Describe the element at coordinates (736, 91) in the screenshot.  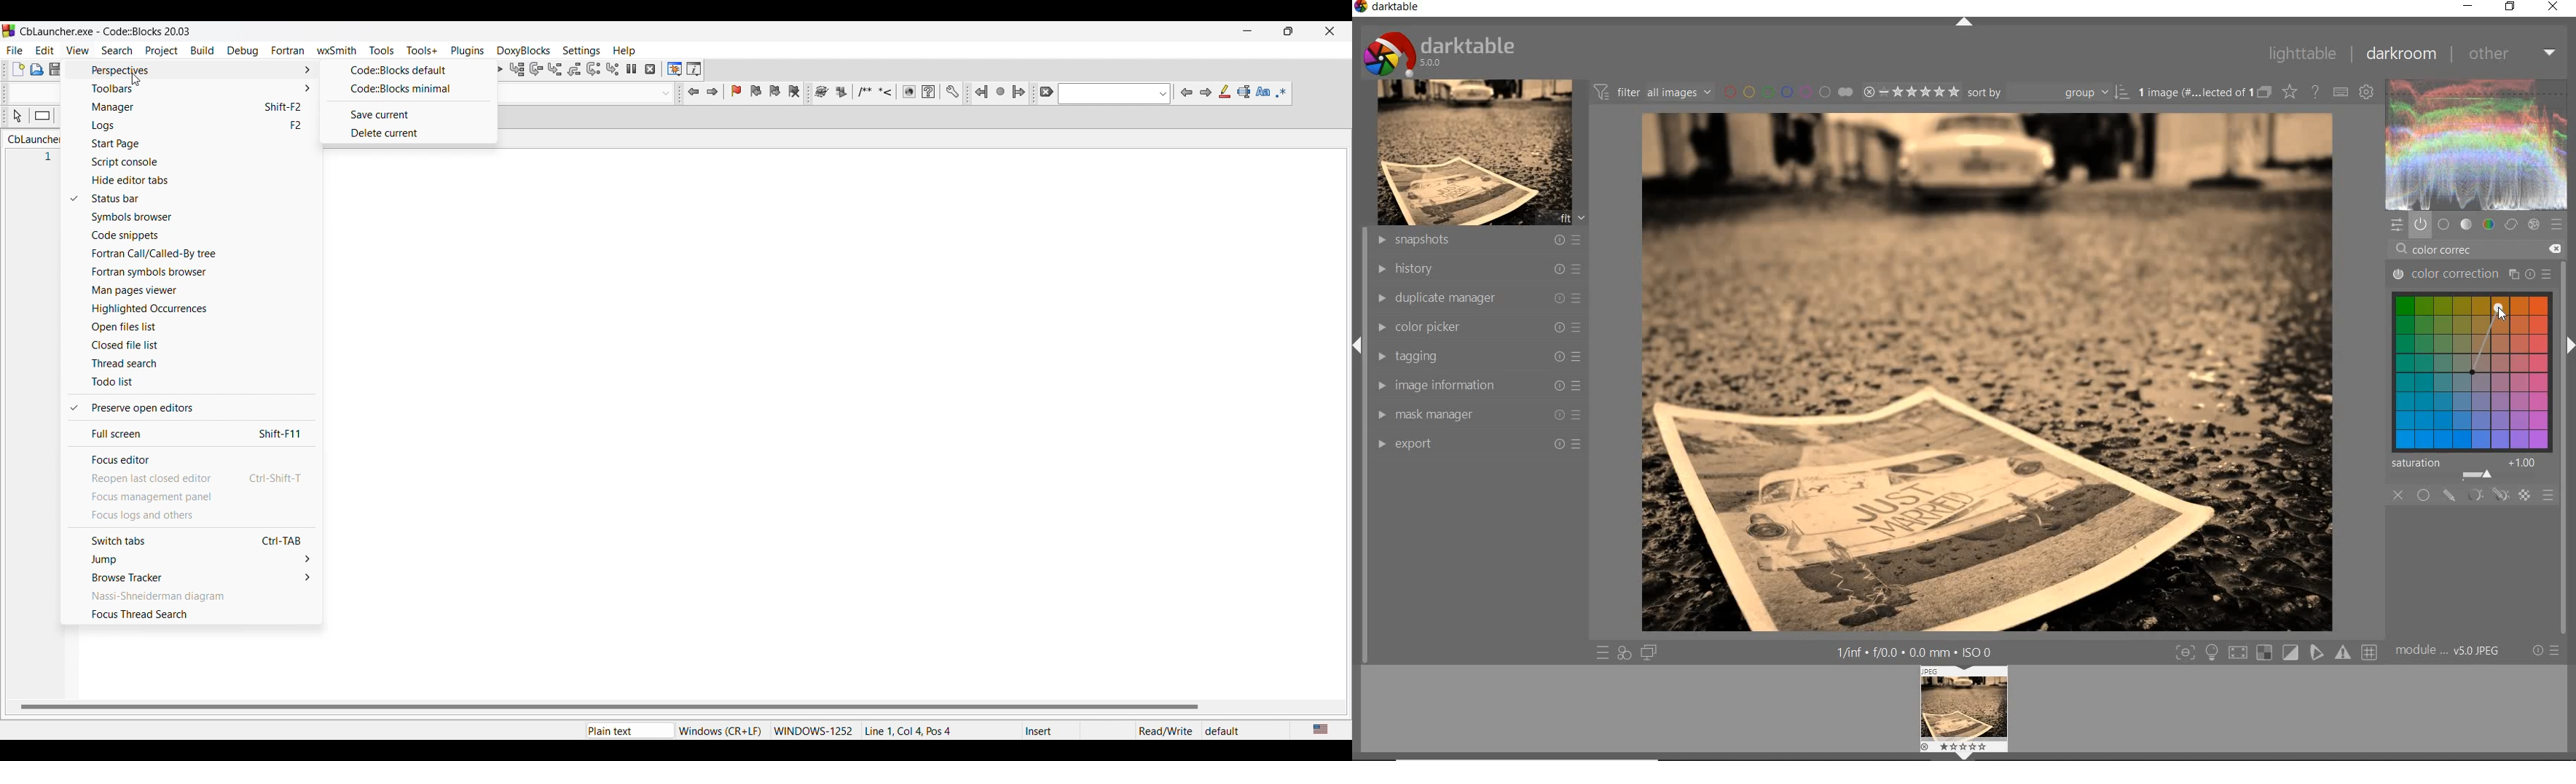
I see `Toggle bookmark` at that location.